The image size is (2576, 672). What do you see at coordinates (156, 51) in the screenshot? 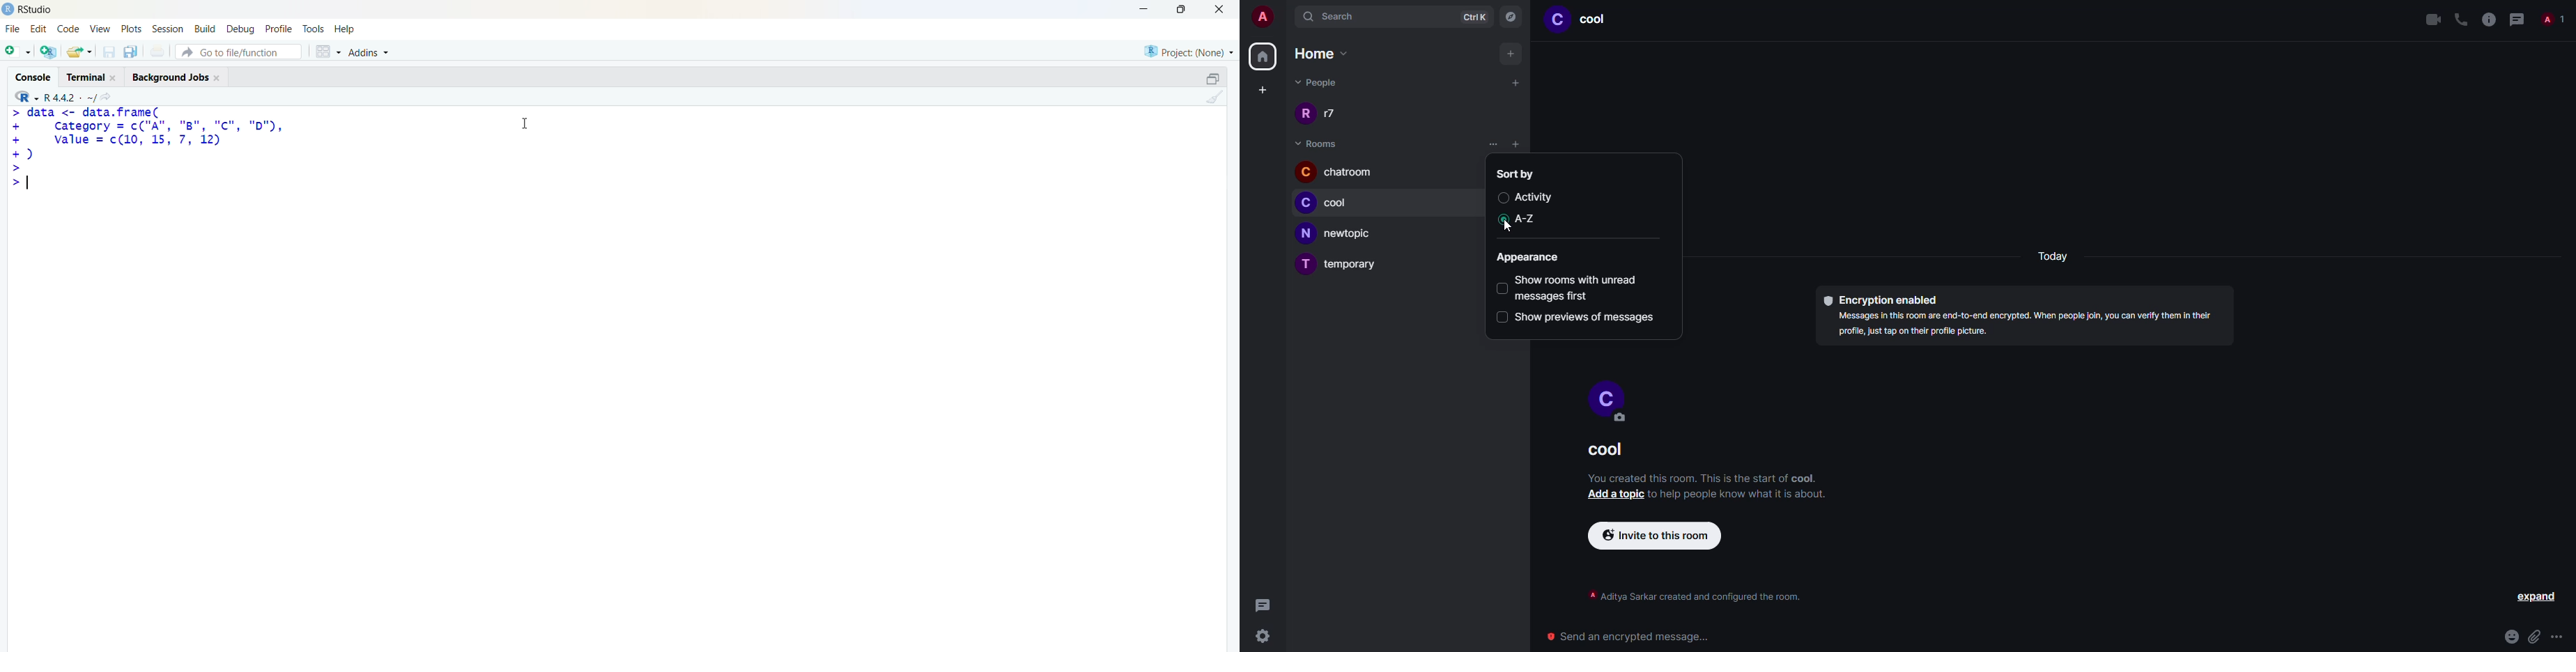
I see `print current file` at bounding box center [156, 51].